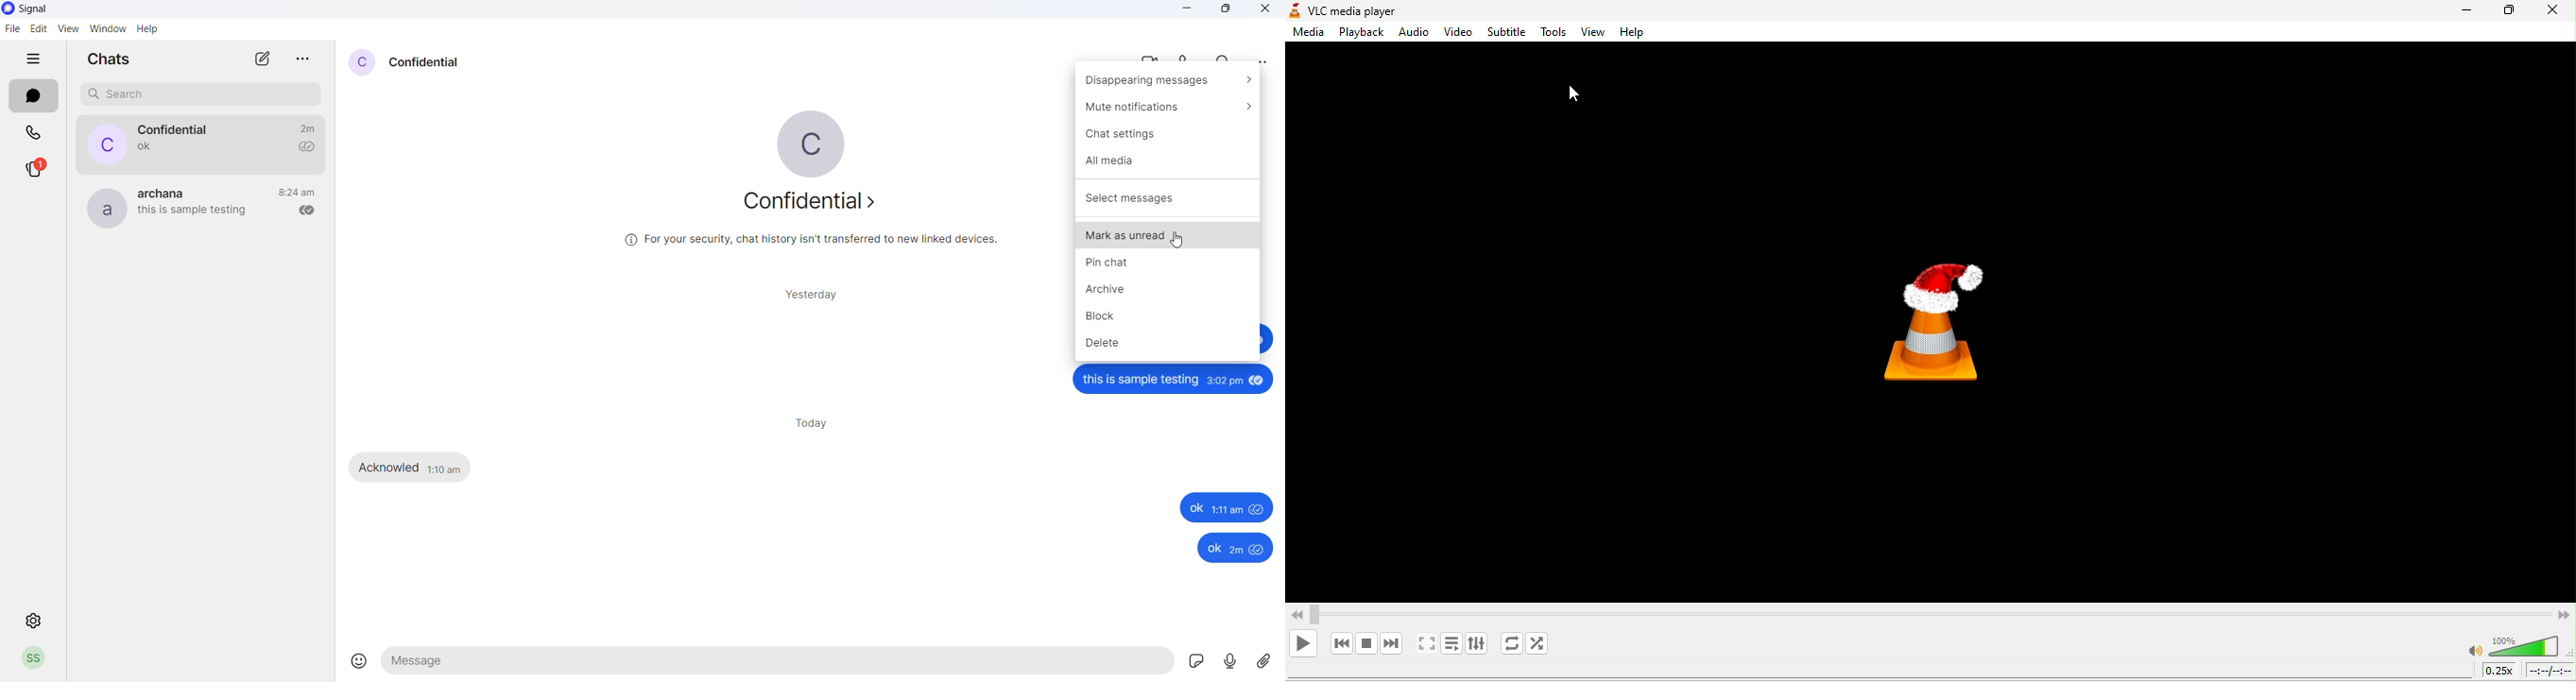 The height and width of the screenshot is (700, 2576). What do you see at coordinates (2460, 15) in the screenshot?
I see `minimize` at bounding box center [2460, 15].